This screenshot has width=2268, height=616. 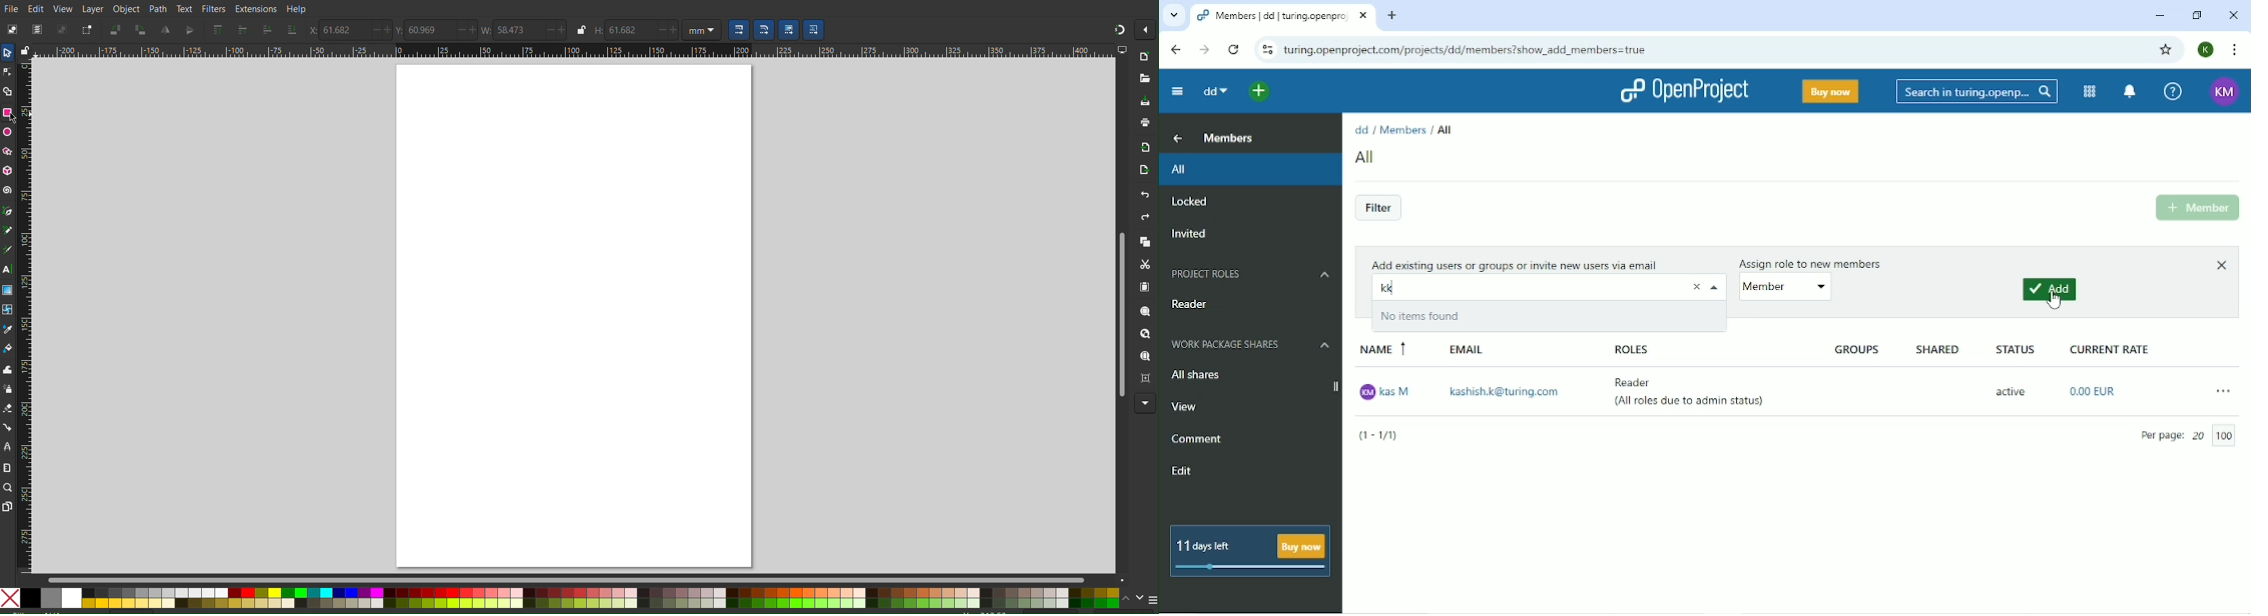 What do you see at coordinates (561, 599) in the screenshot?
I see `Color Options` at bounding box center [561, 599].